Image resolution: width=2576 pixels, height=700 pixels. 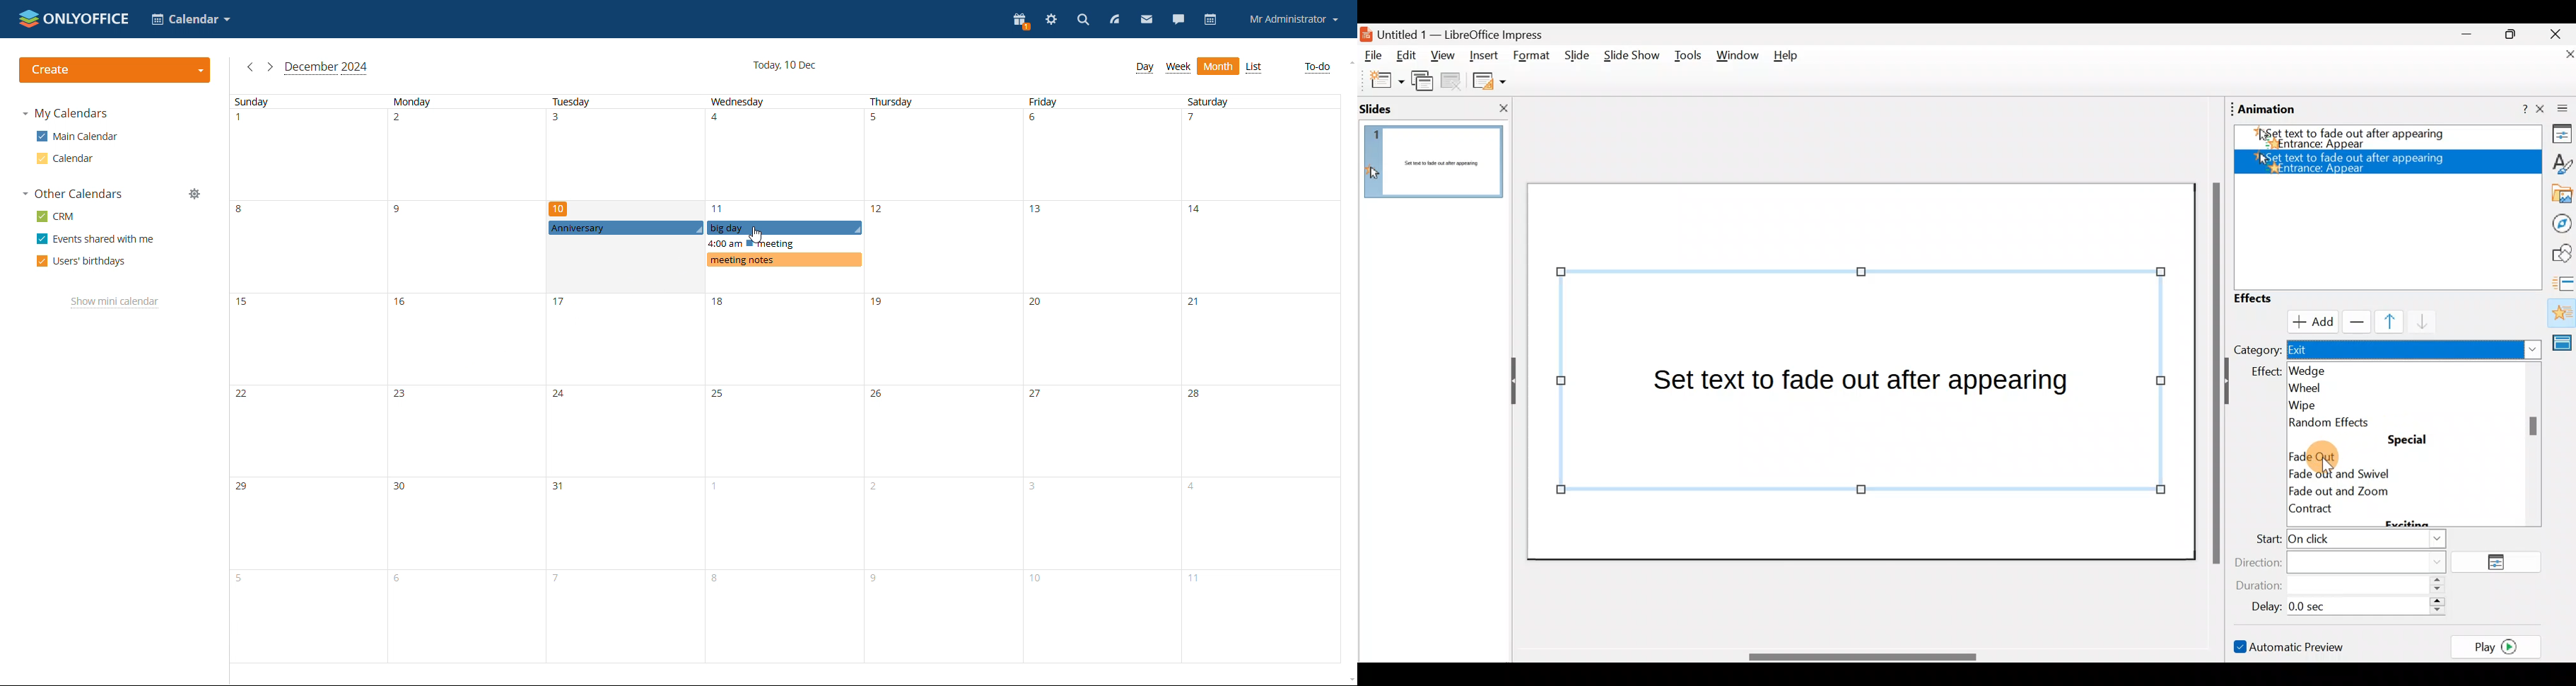 I want to click on Navigator, so click(x=2559, y=222).